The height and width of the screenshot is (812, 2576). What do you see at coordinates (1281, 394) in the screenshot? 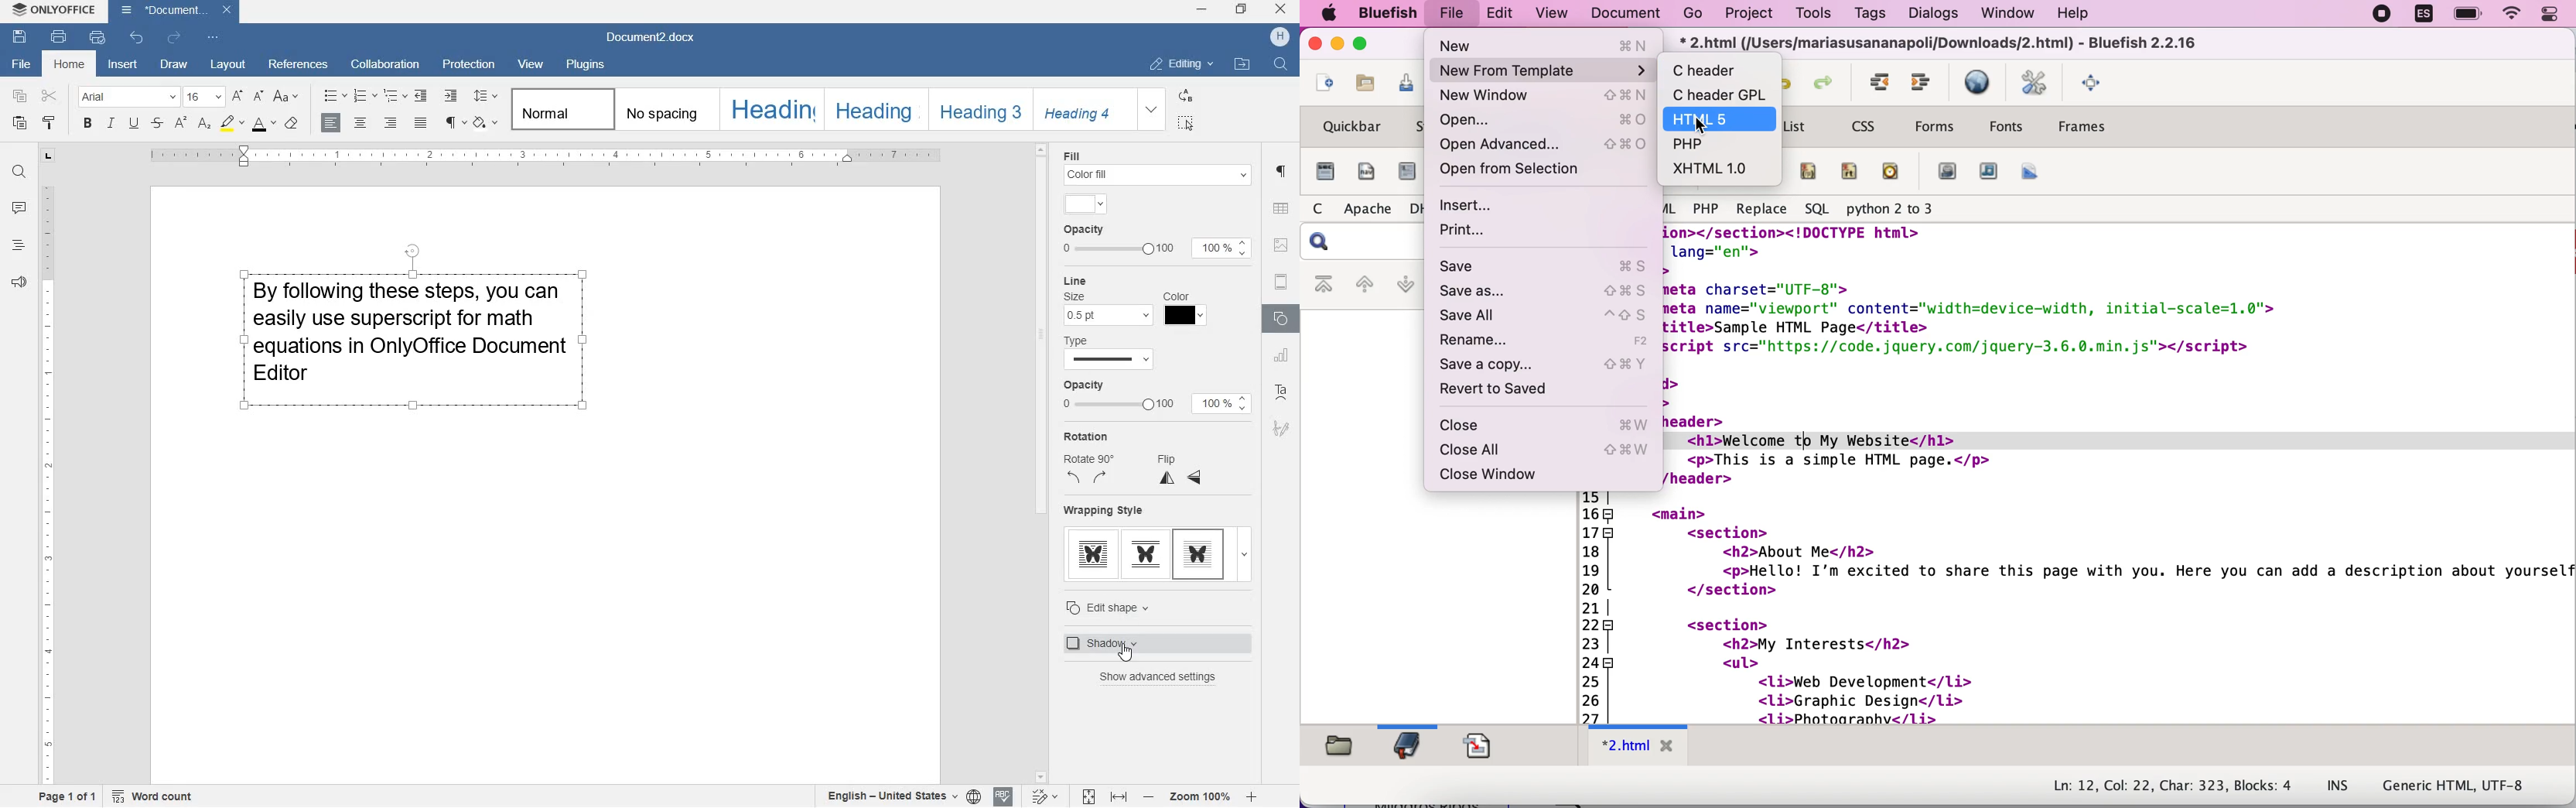
I see `text art` at bounding box center [1281, 394].